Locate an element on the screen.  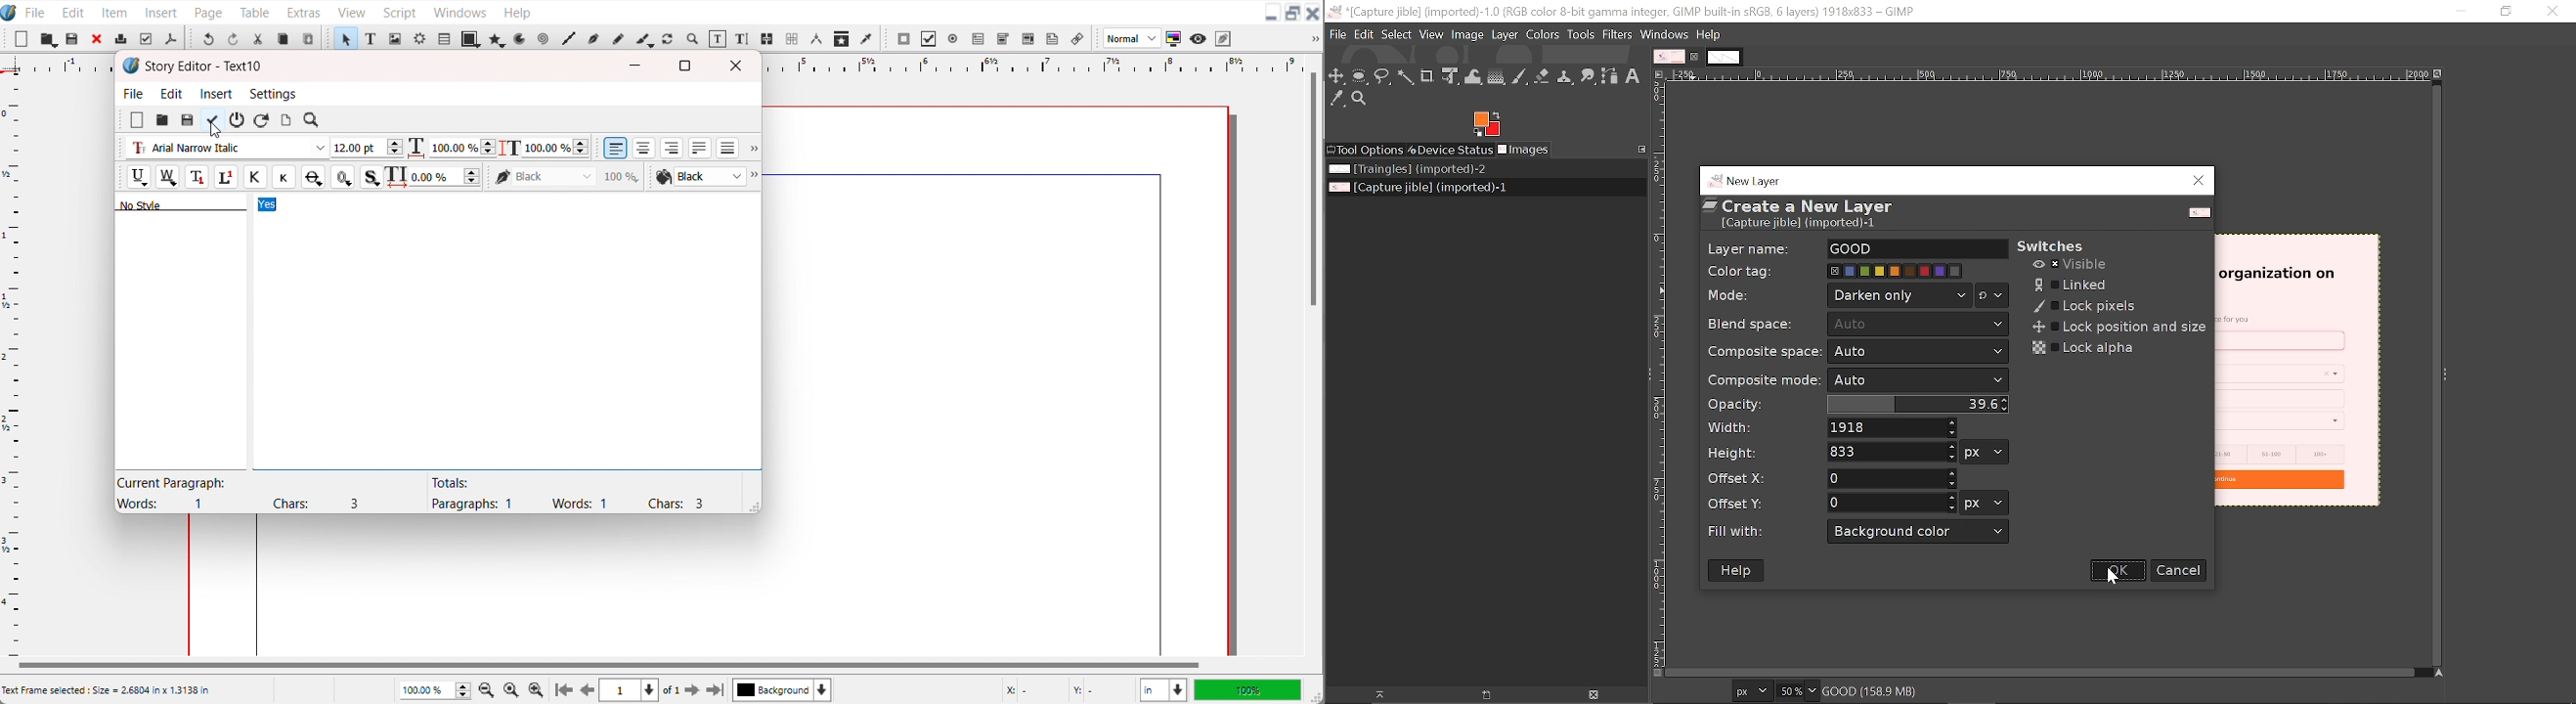
Image preview quality is located at coordinates (1133, 38).